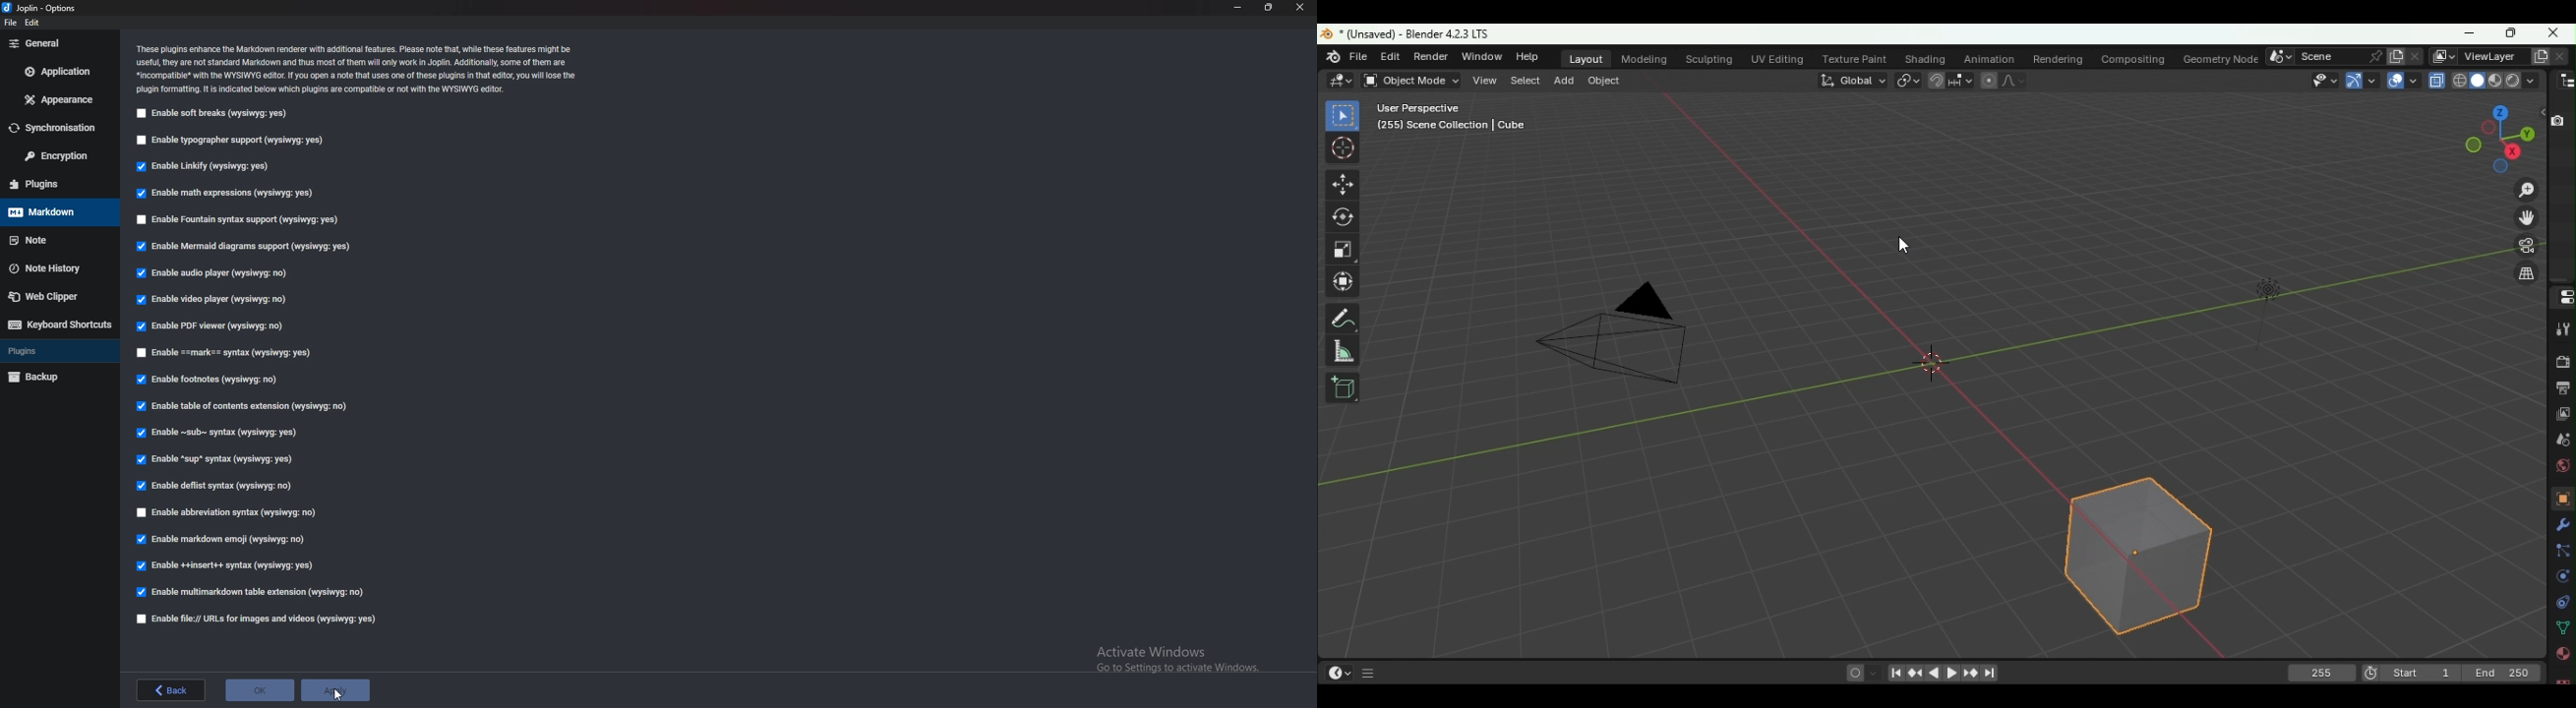  I want to click on enable multi markdown table extension, so click(253, 592).